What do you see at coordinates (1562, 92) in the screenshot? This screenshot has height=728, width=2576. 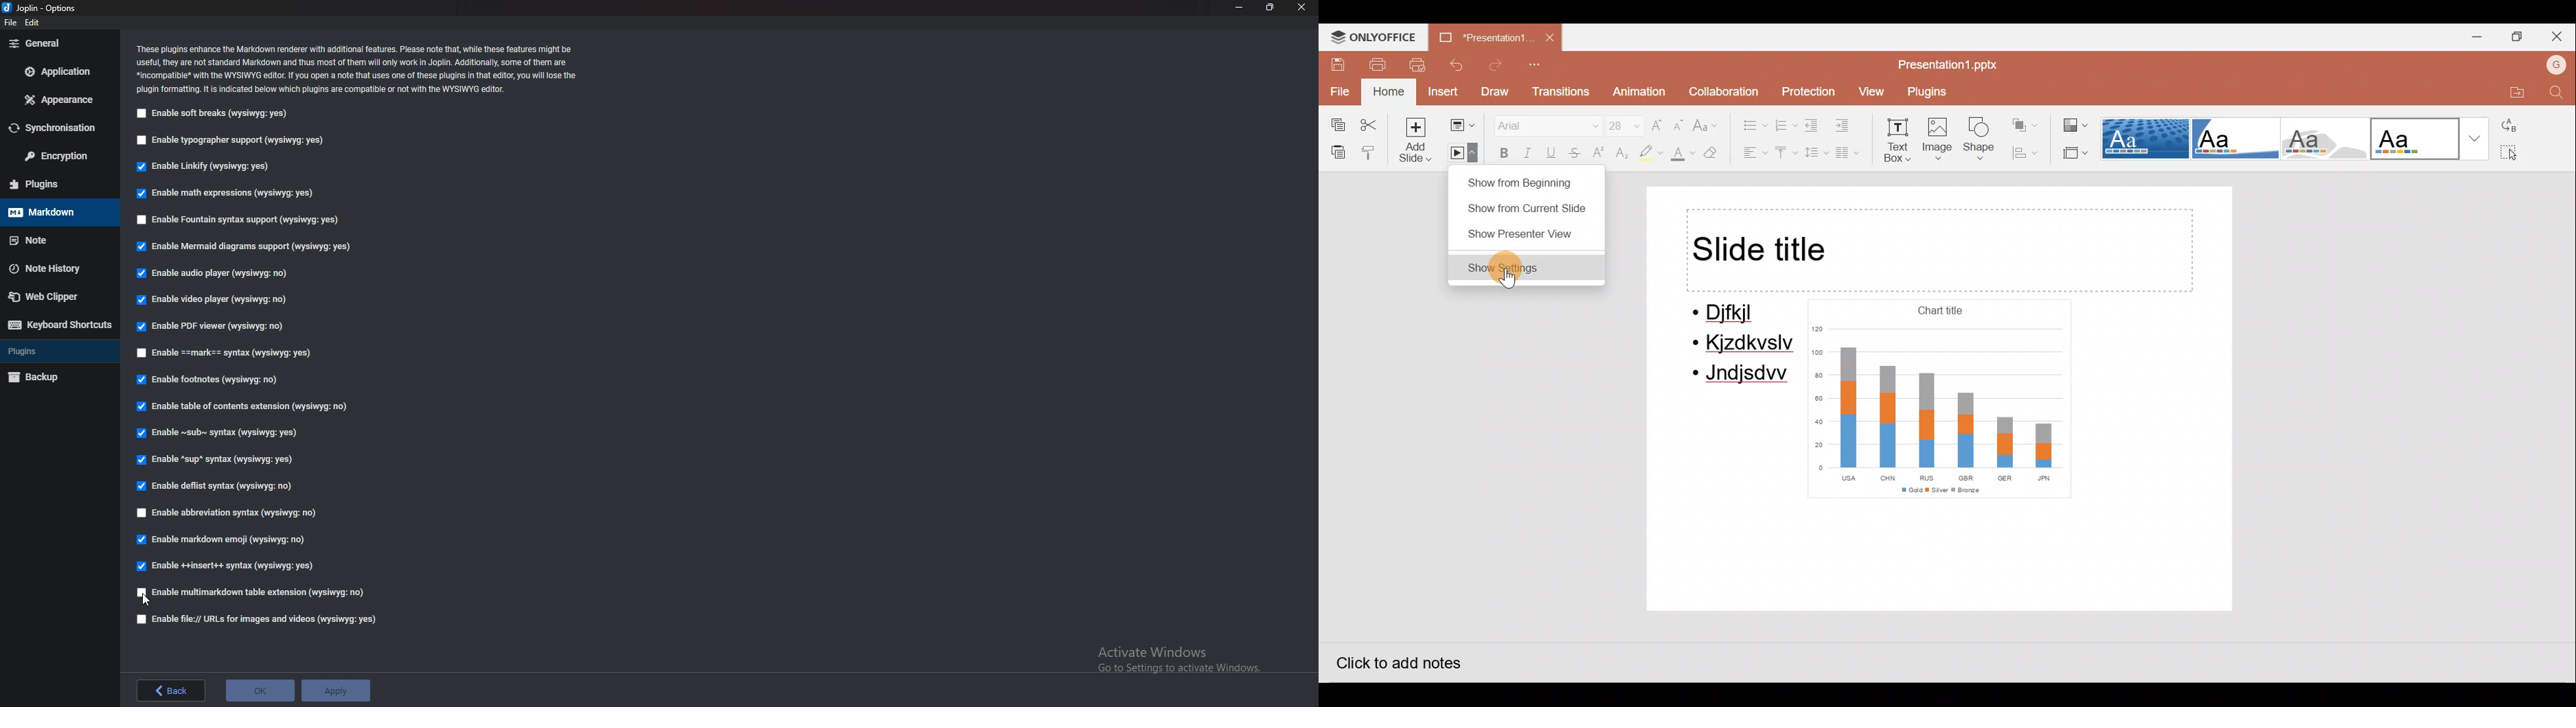 I see `Transitions` at bounding box center [1562, 92].